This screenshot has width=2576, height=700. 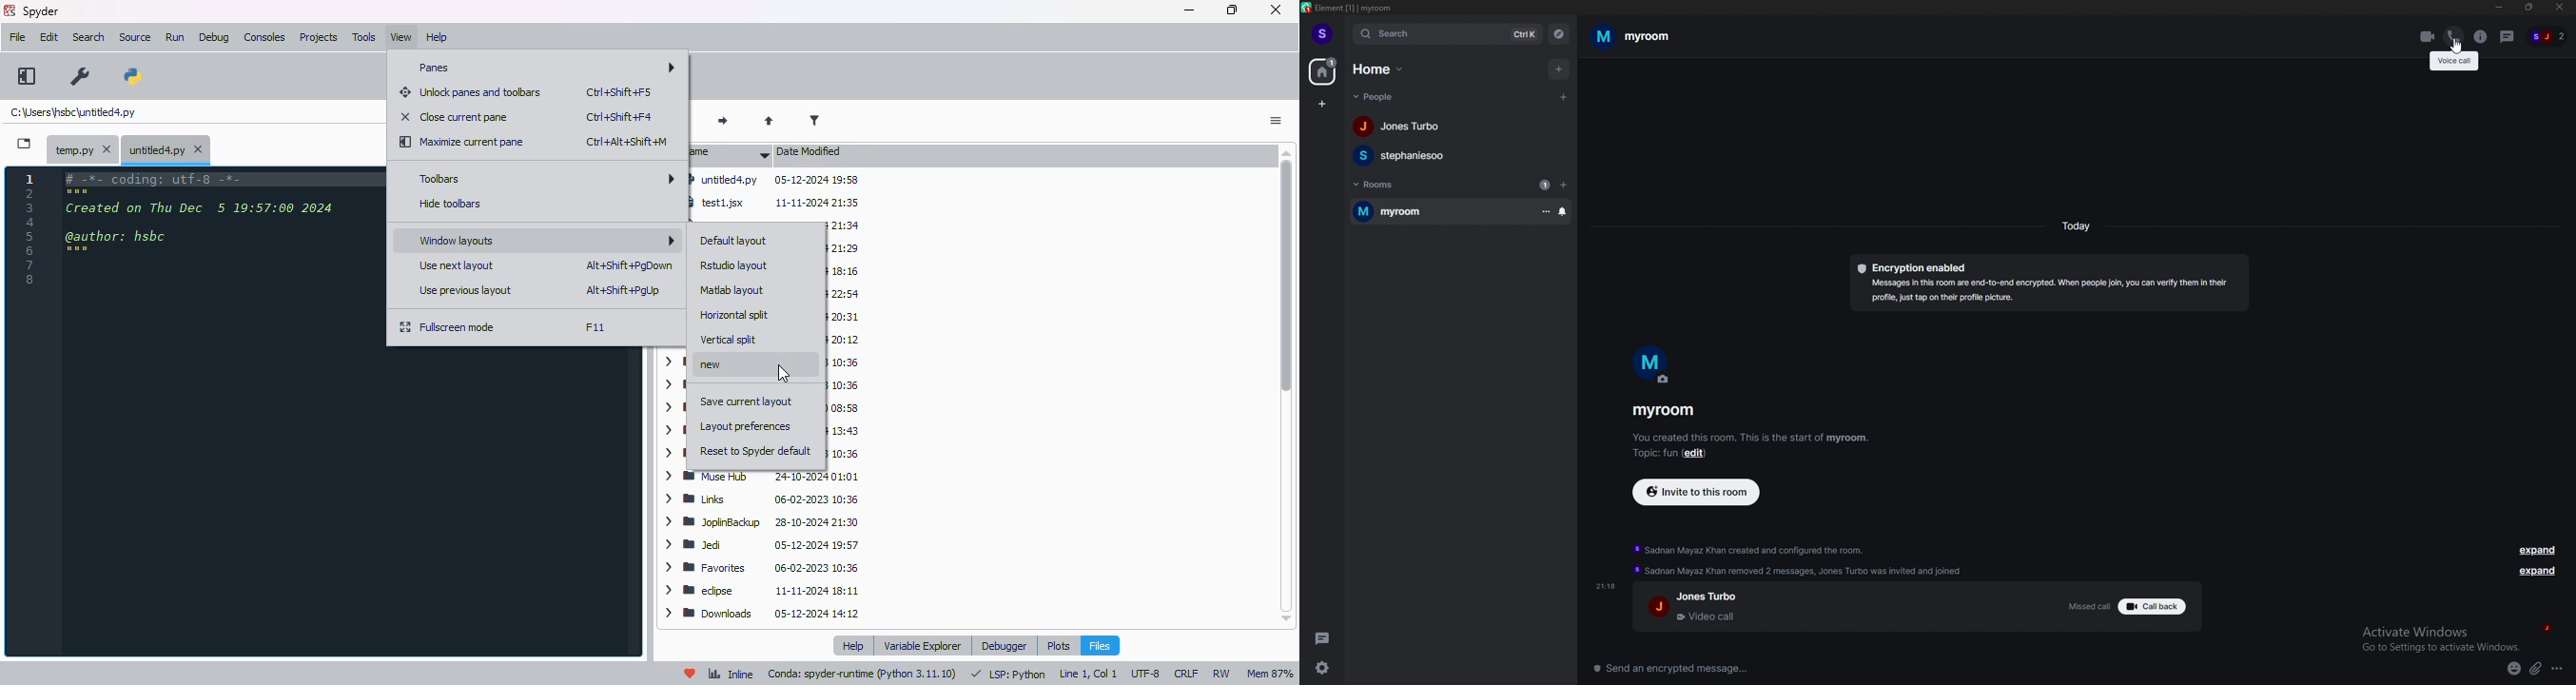 I want to click on Muse Hub, so click(x=766, y=477).